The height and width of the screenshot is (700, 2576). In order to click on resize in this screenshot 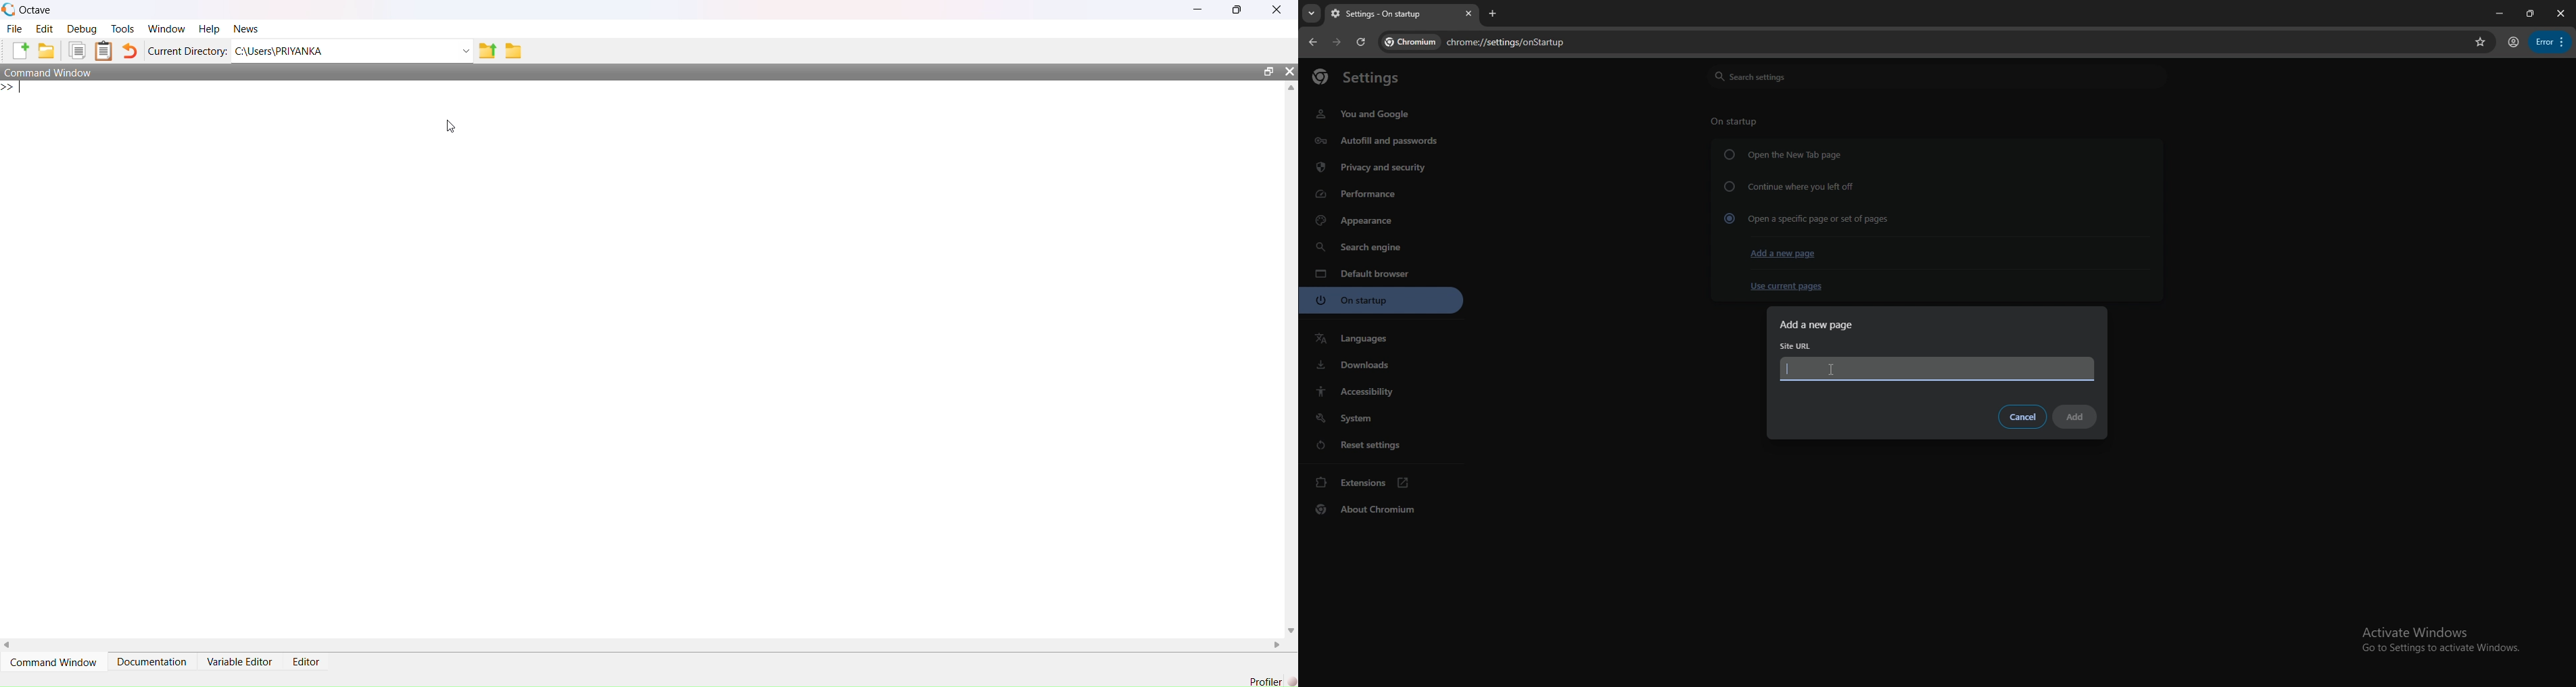, I will do `click(2528, 13)`.